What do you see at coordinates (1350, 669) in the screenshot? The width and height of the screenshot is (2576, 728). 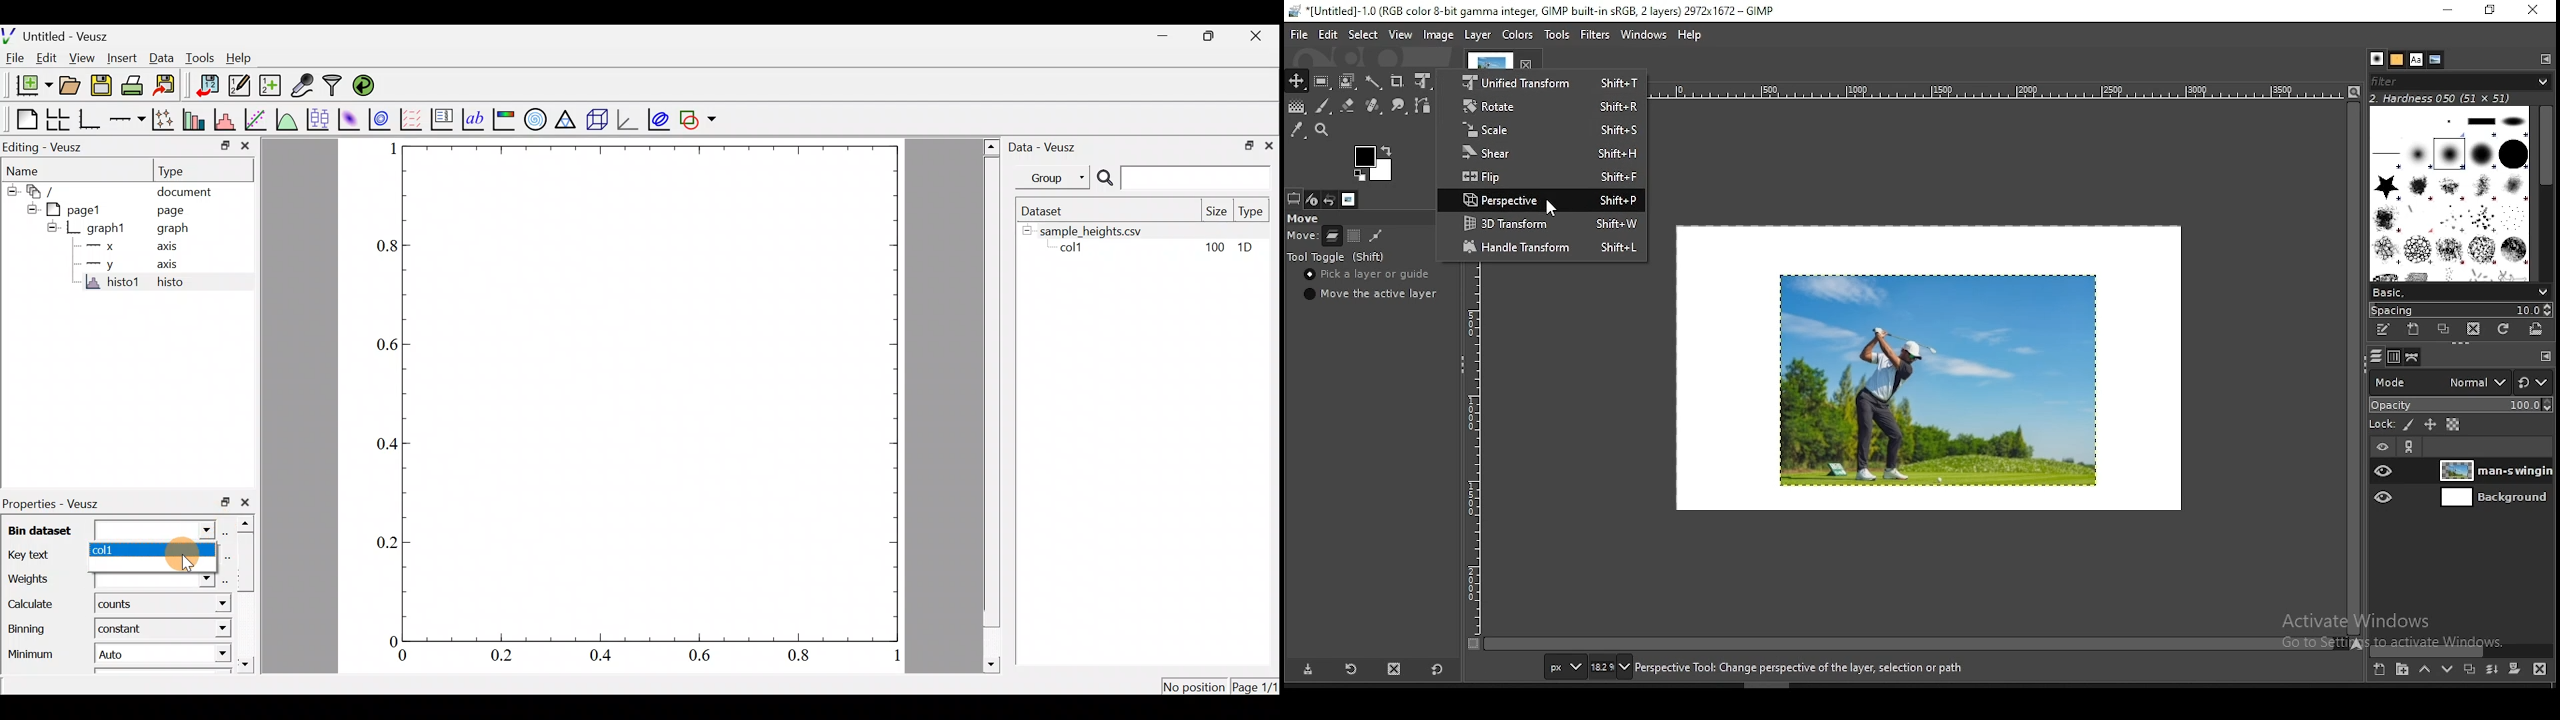 I see `restore tool preset` at bounding box center [1350, 669].